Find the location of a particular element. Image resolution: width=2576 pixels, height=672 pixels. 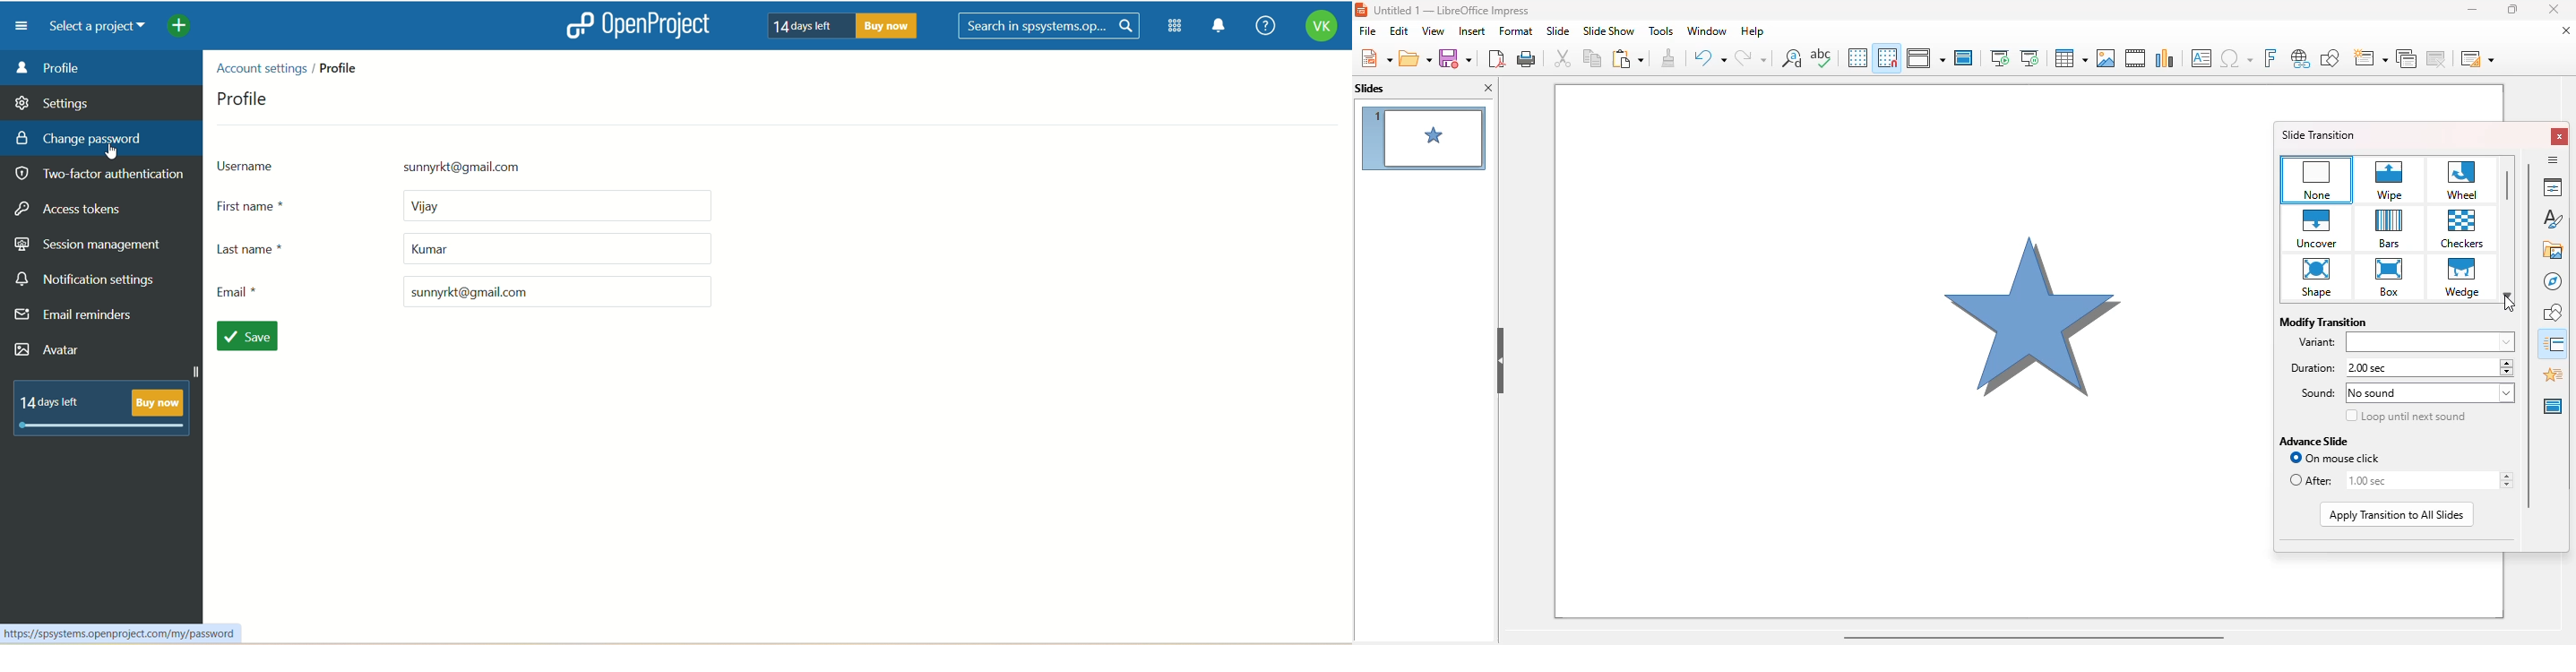

settings is located at coordinates (53, 101).